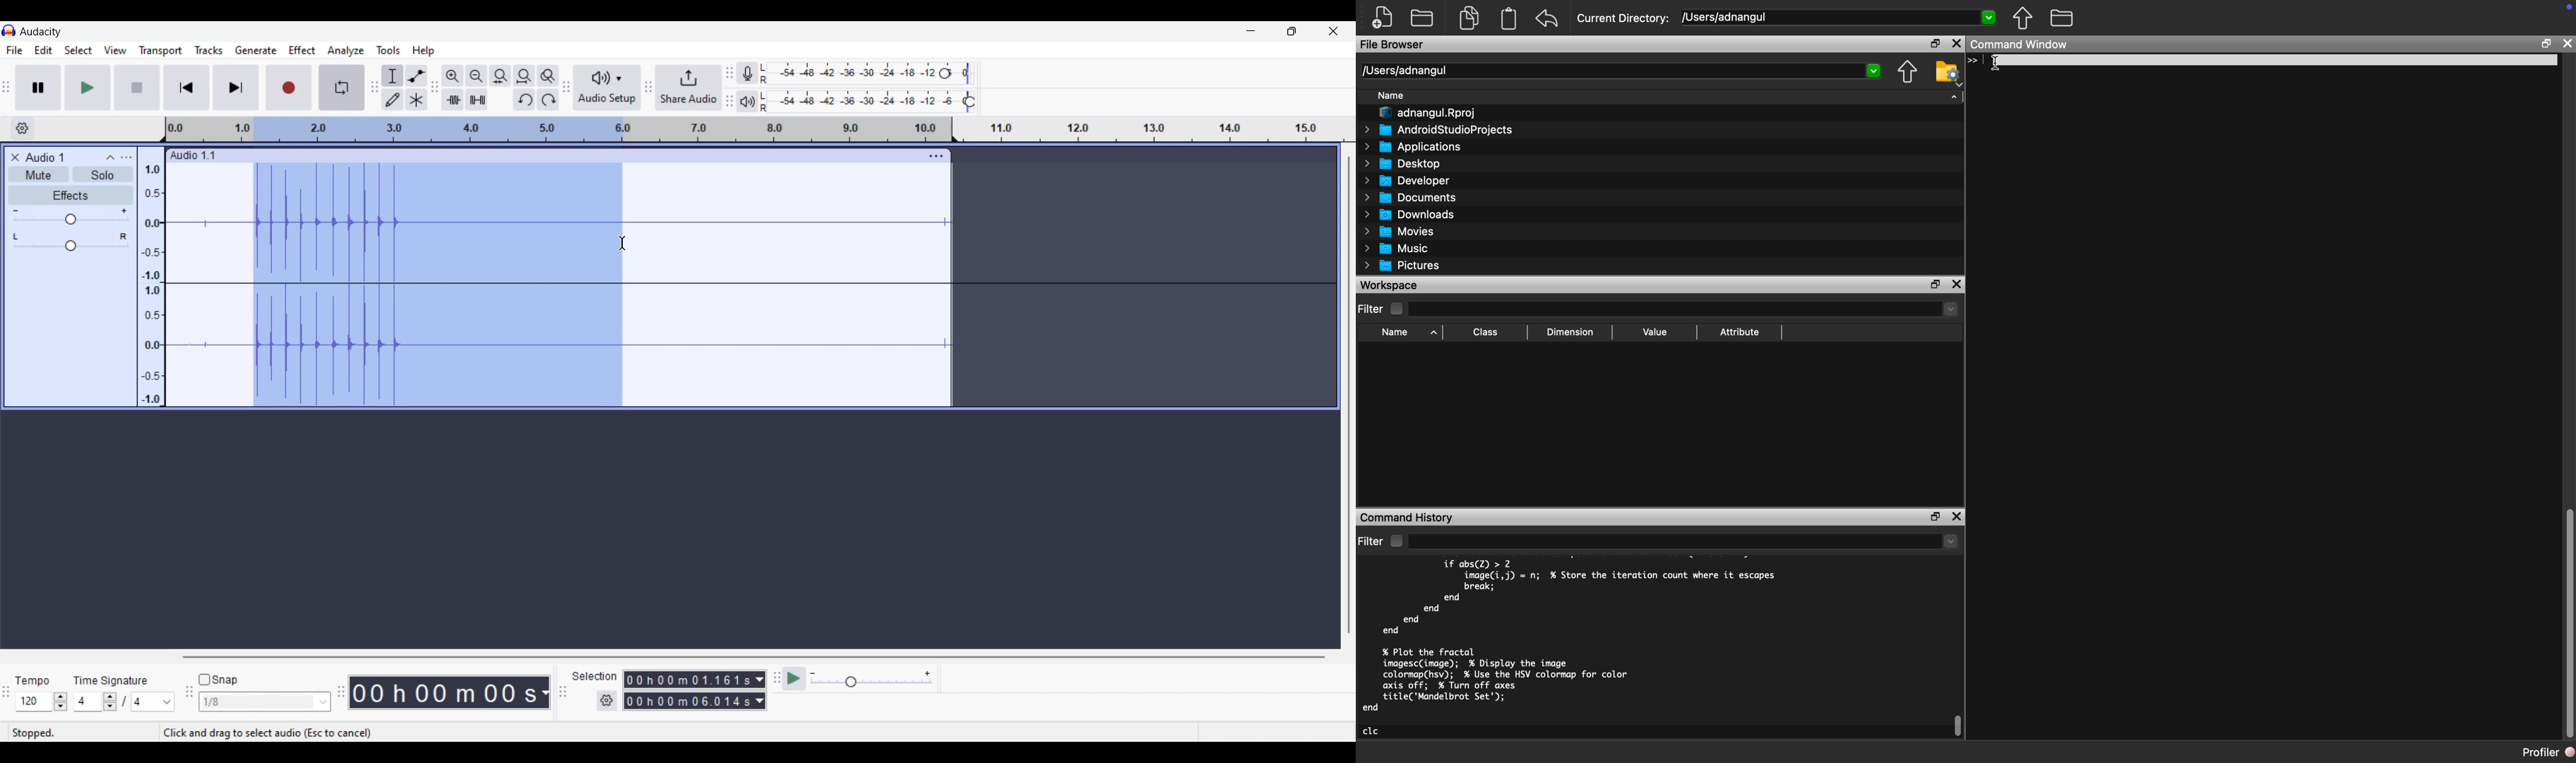  I want to click on Documents, so click(1410, 198).